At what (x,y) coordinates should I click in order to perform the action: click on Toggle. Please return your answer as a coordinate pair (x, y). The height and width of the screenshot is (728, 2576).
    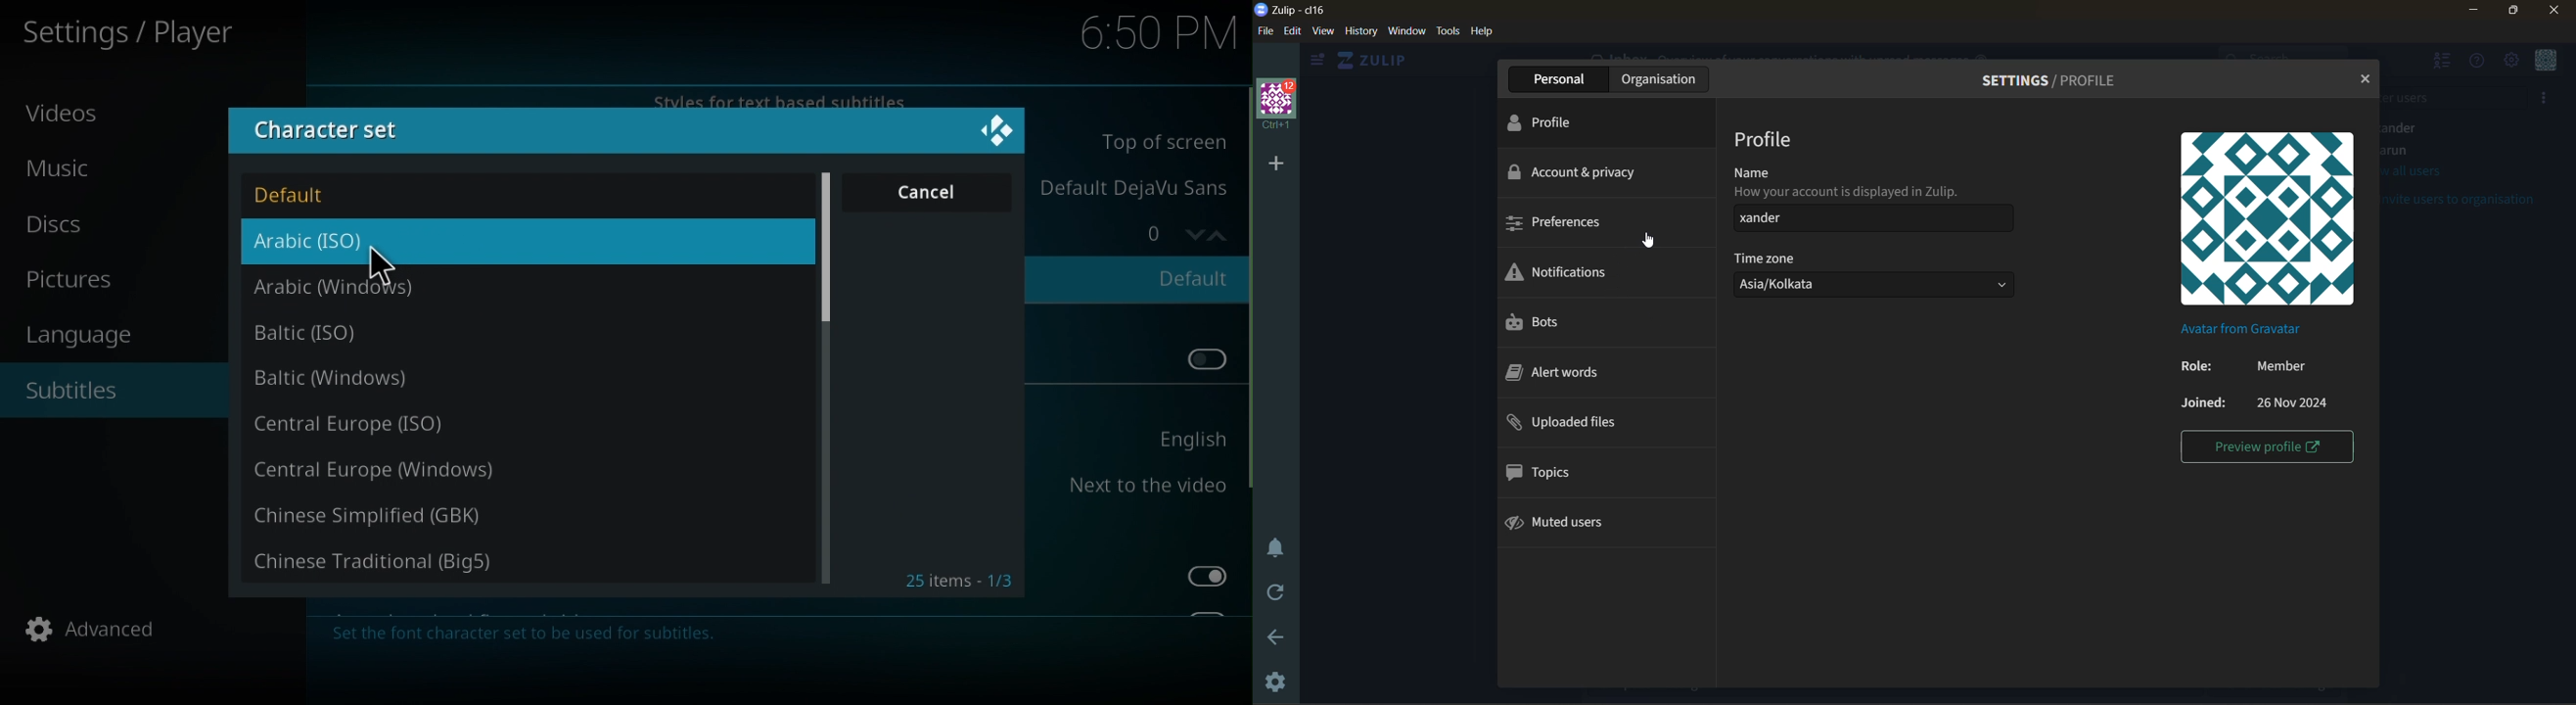
    Looking at the image, I should click on (1203, 577).